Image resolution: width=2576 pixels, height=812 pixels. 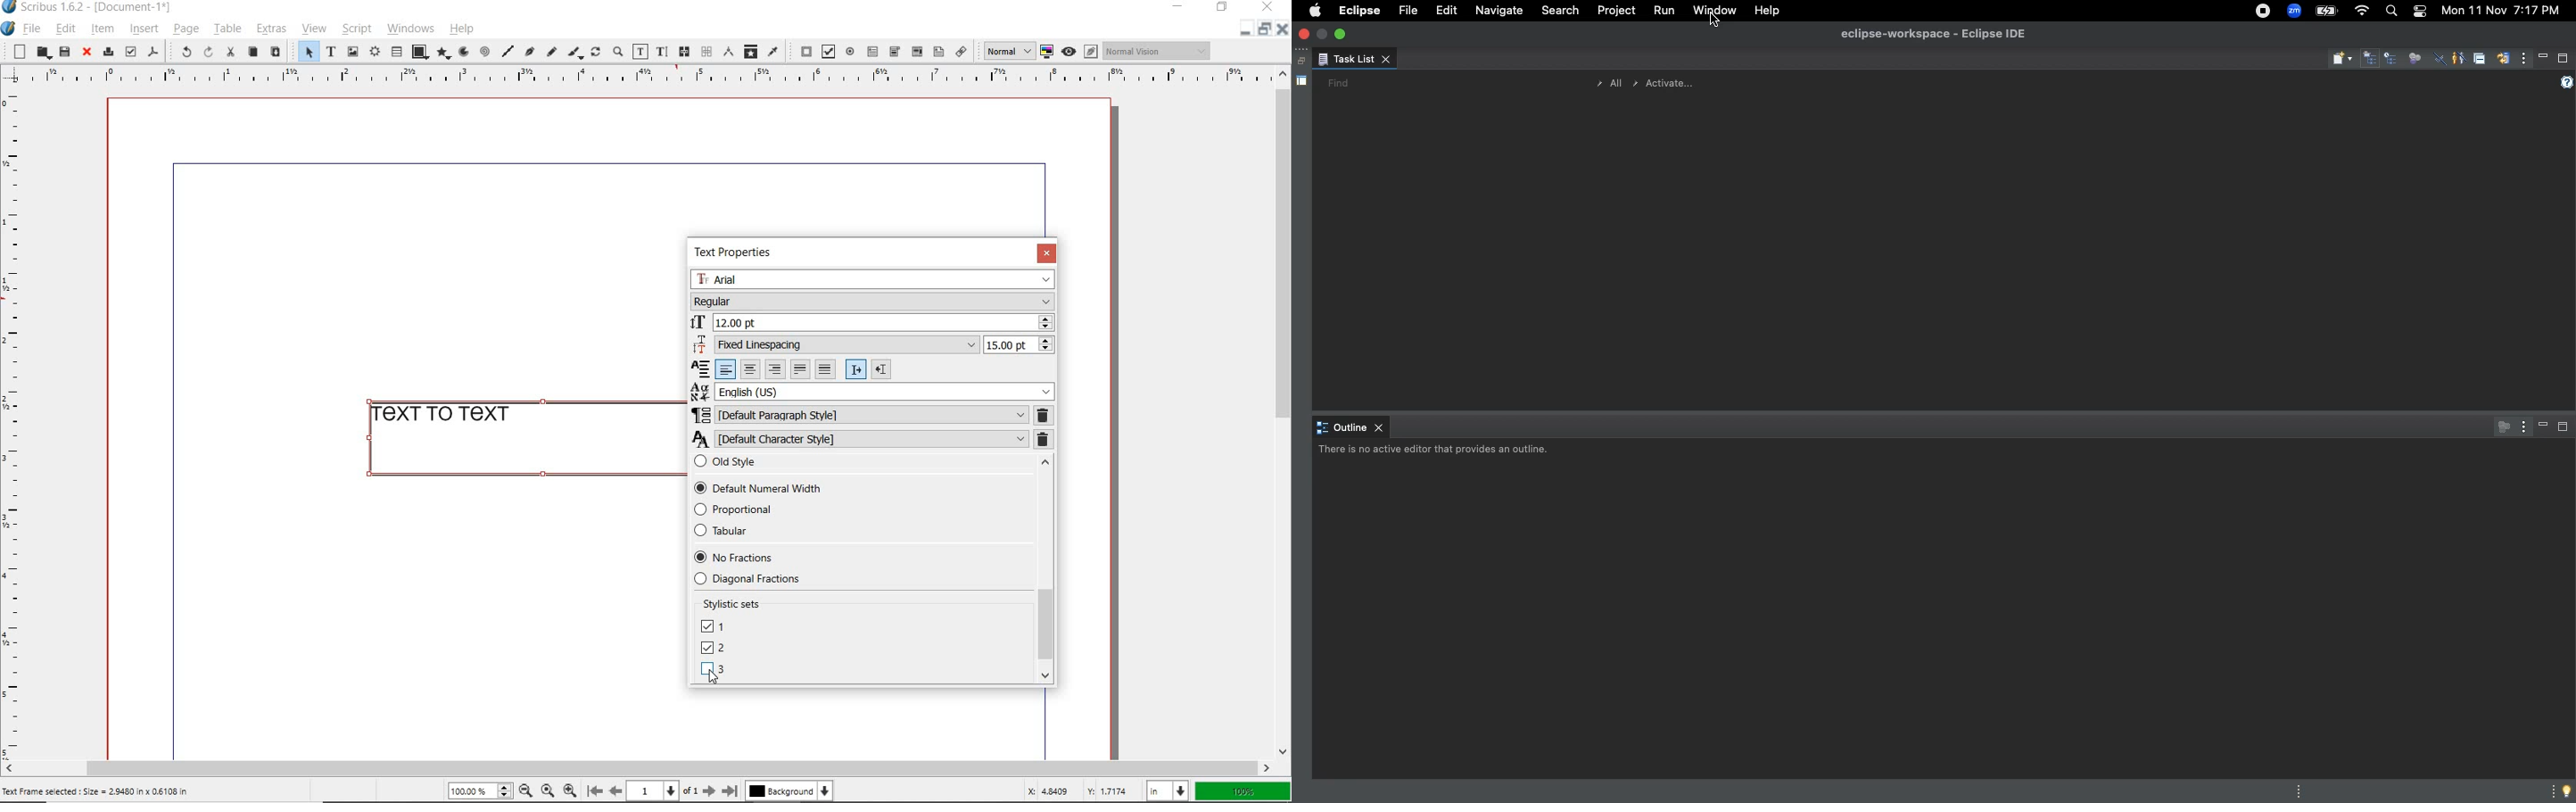 I want to click on table, so click(x=397, y=52).